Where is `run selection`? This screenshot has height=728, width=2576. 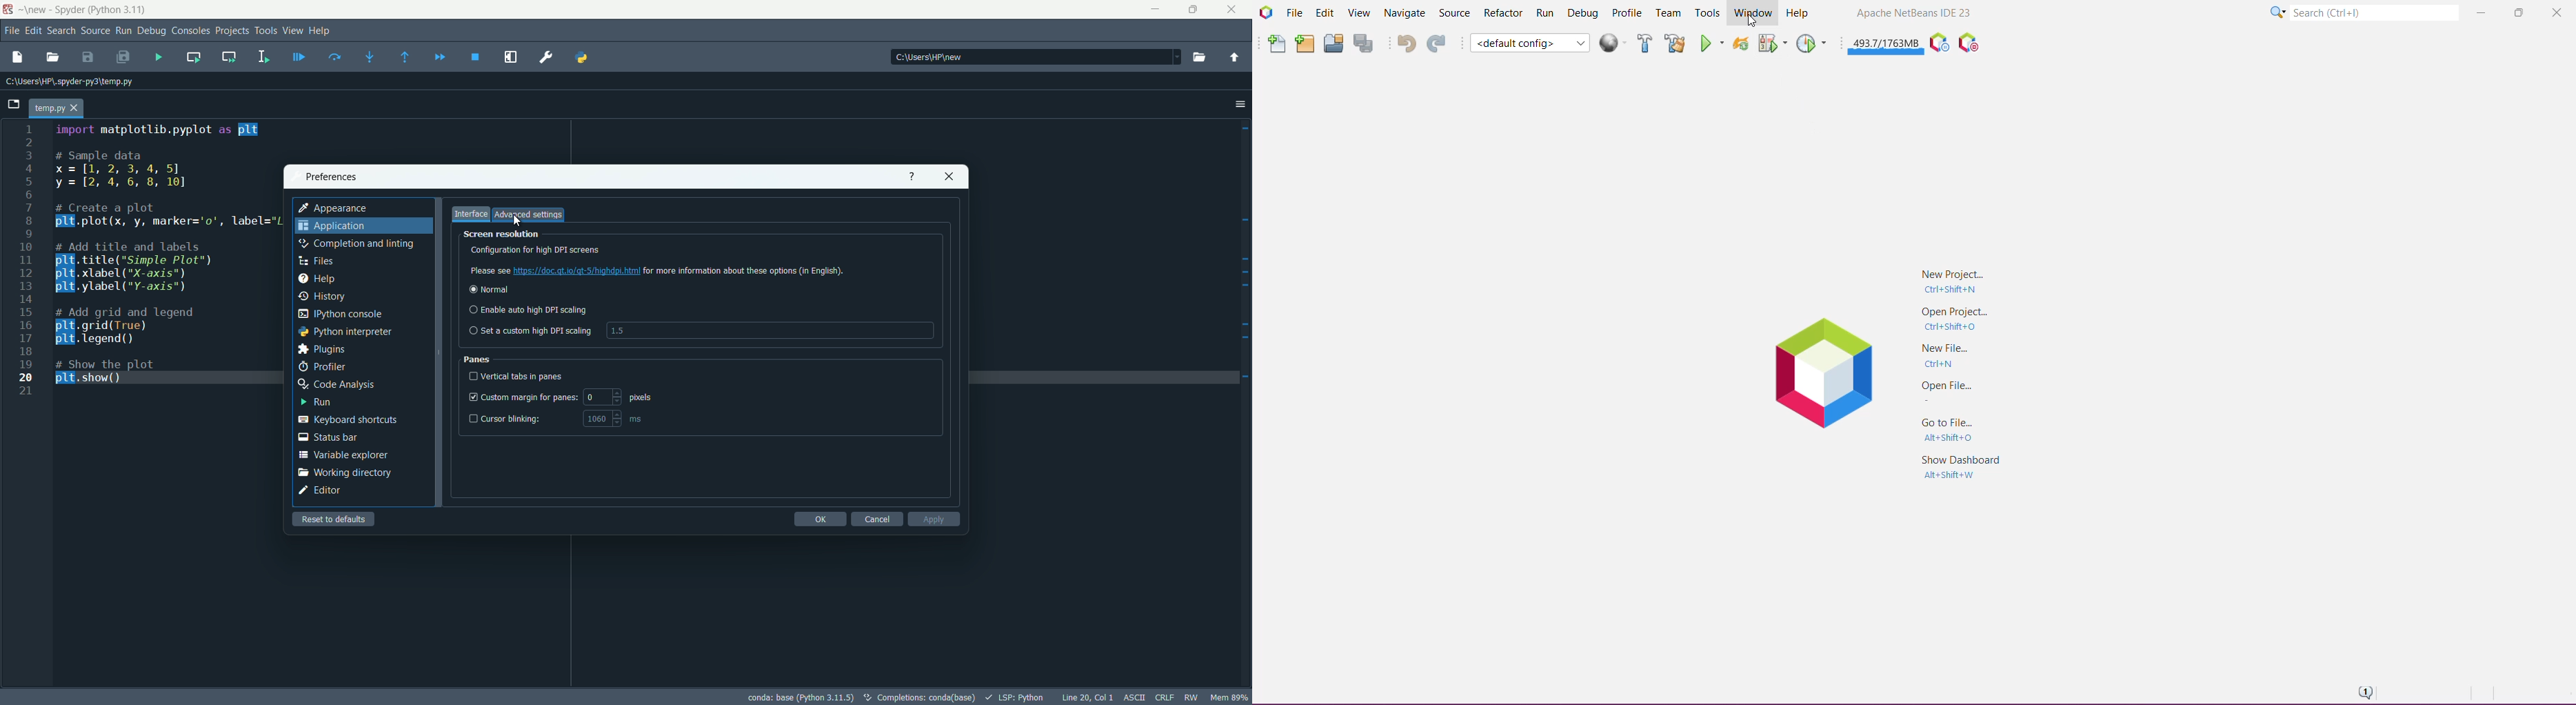 run selection is located at coordinates (264, 57).